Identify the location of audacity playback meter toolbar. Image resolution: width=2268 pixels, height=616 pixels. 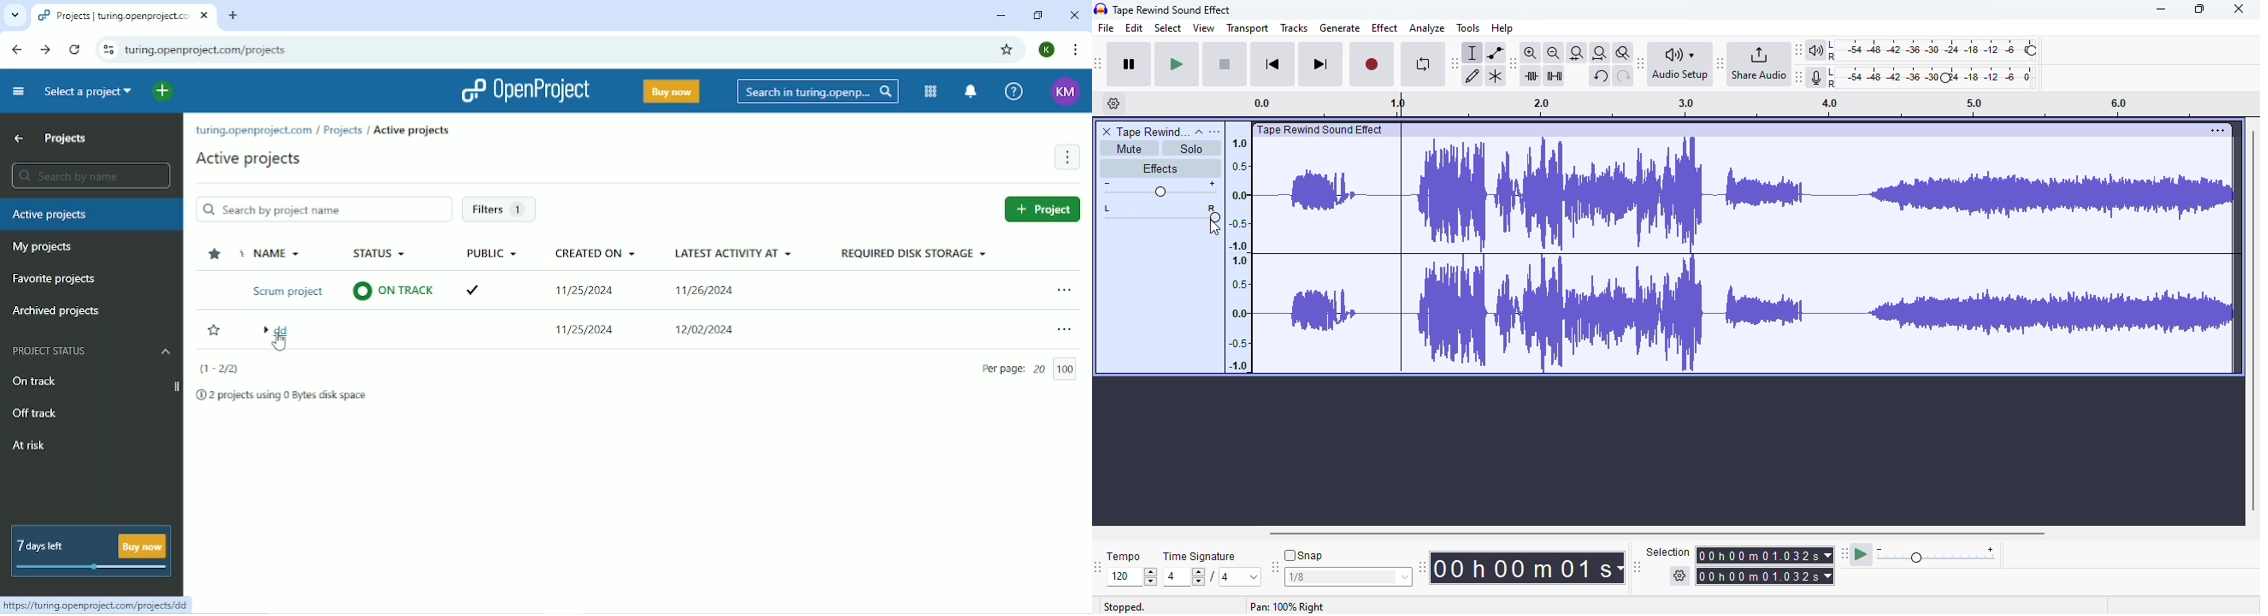
(1798, 50).